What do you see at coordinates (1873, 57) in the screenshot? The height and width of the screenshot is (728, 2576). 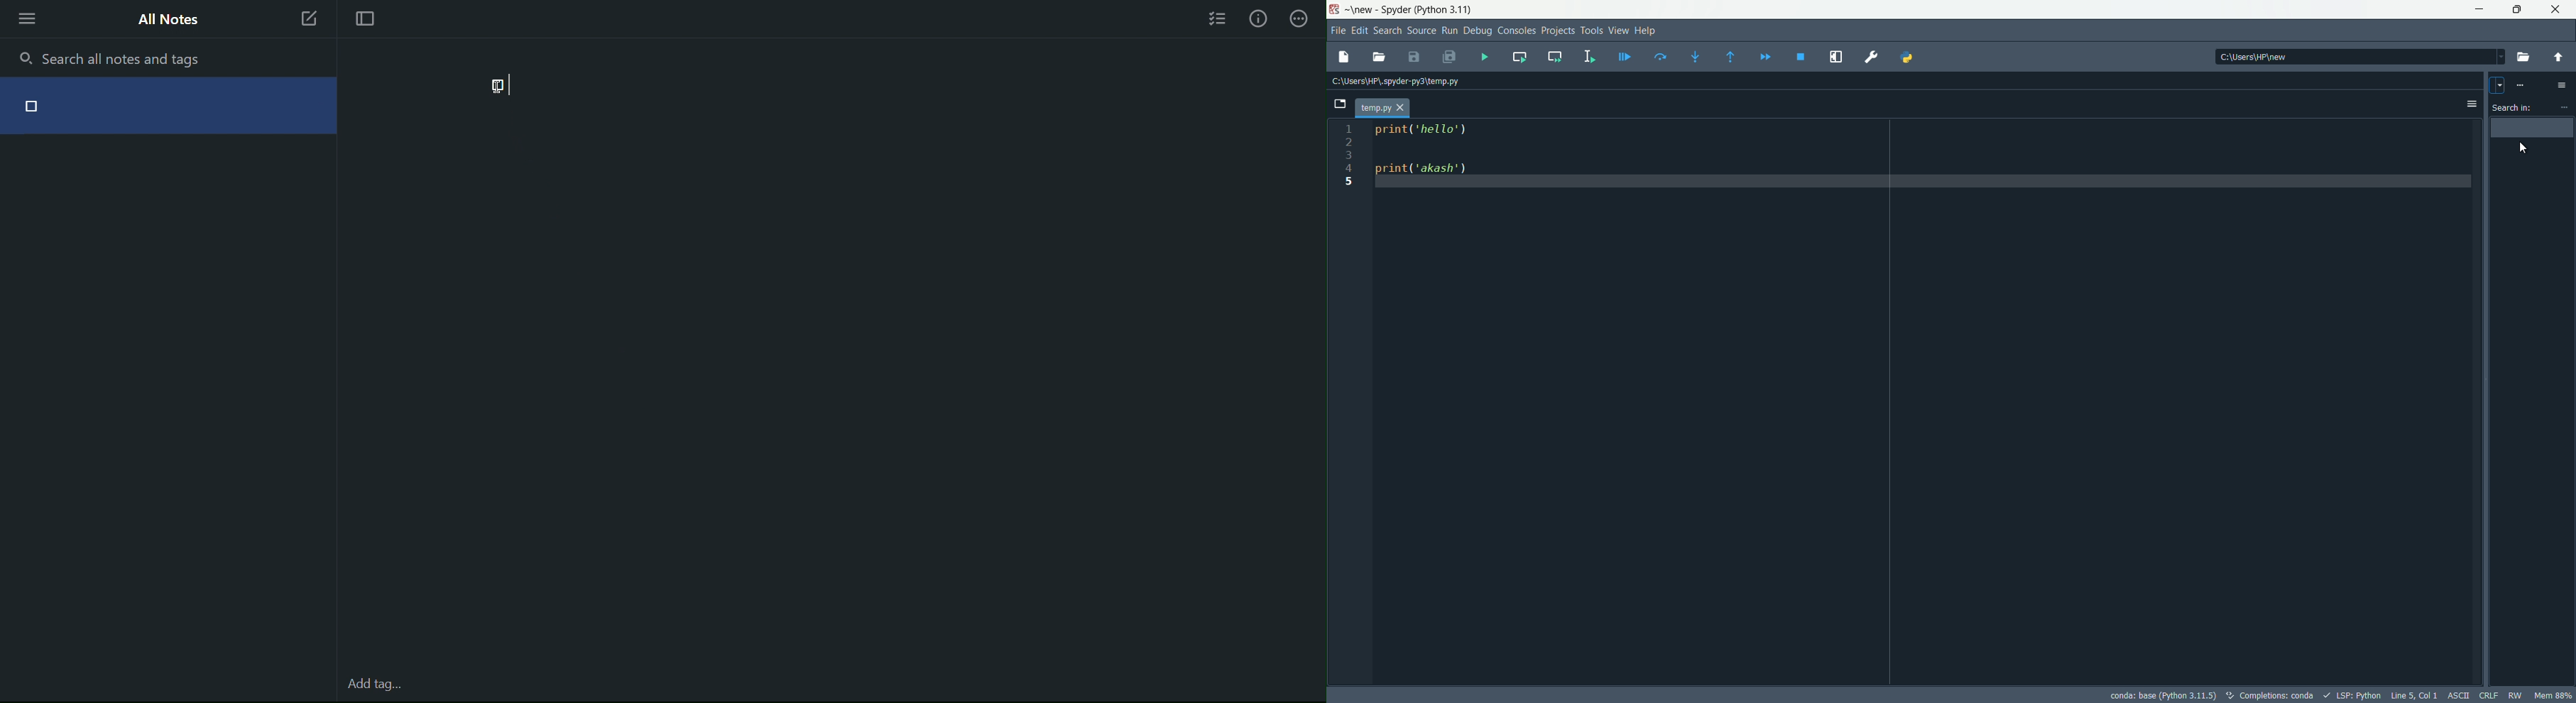 I see `prefrences` at bounding box center [1873, 57].